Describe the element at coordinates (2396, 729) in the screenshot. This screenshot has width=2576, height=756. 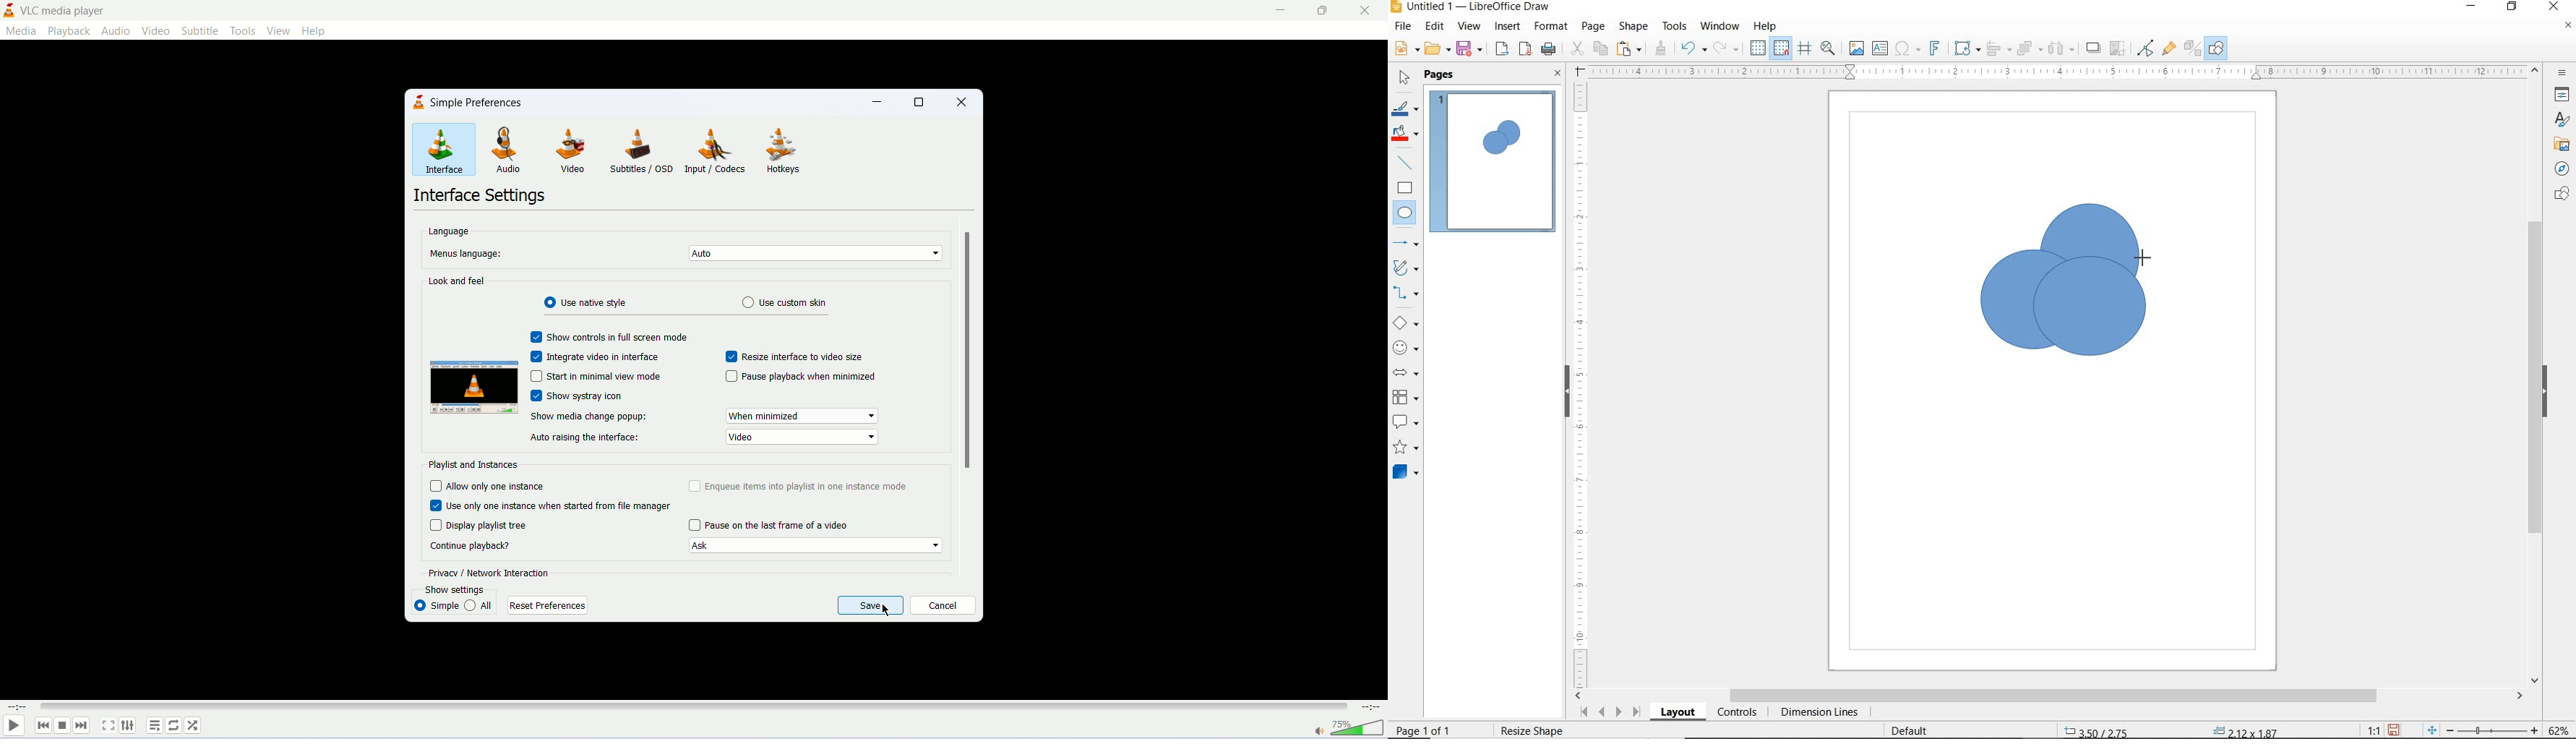
I see `SAVE` at that location.